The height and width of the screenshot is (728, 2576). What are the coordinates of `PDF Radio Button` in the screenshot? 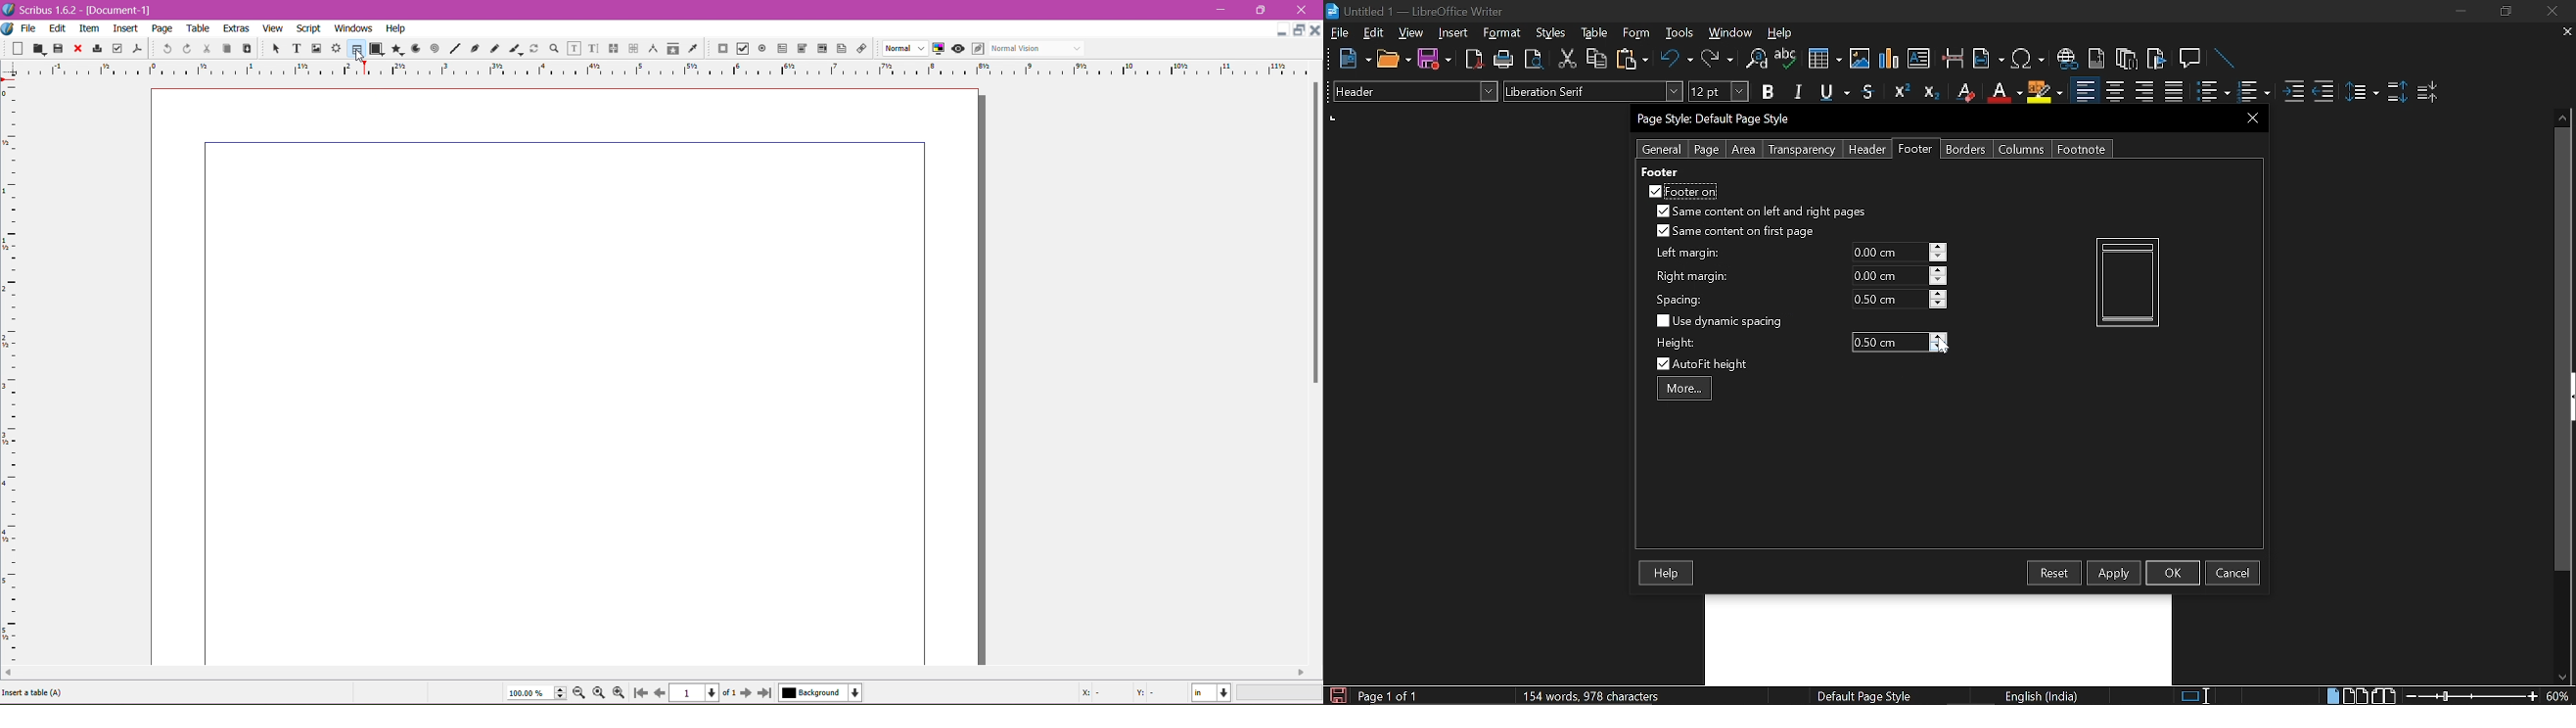 It's located at (760, 50).